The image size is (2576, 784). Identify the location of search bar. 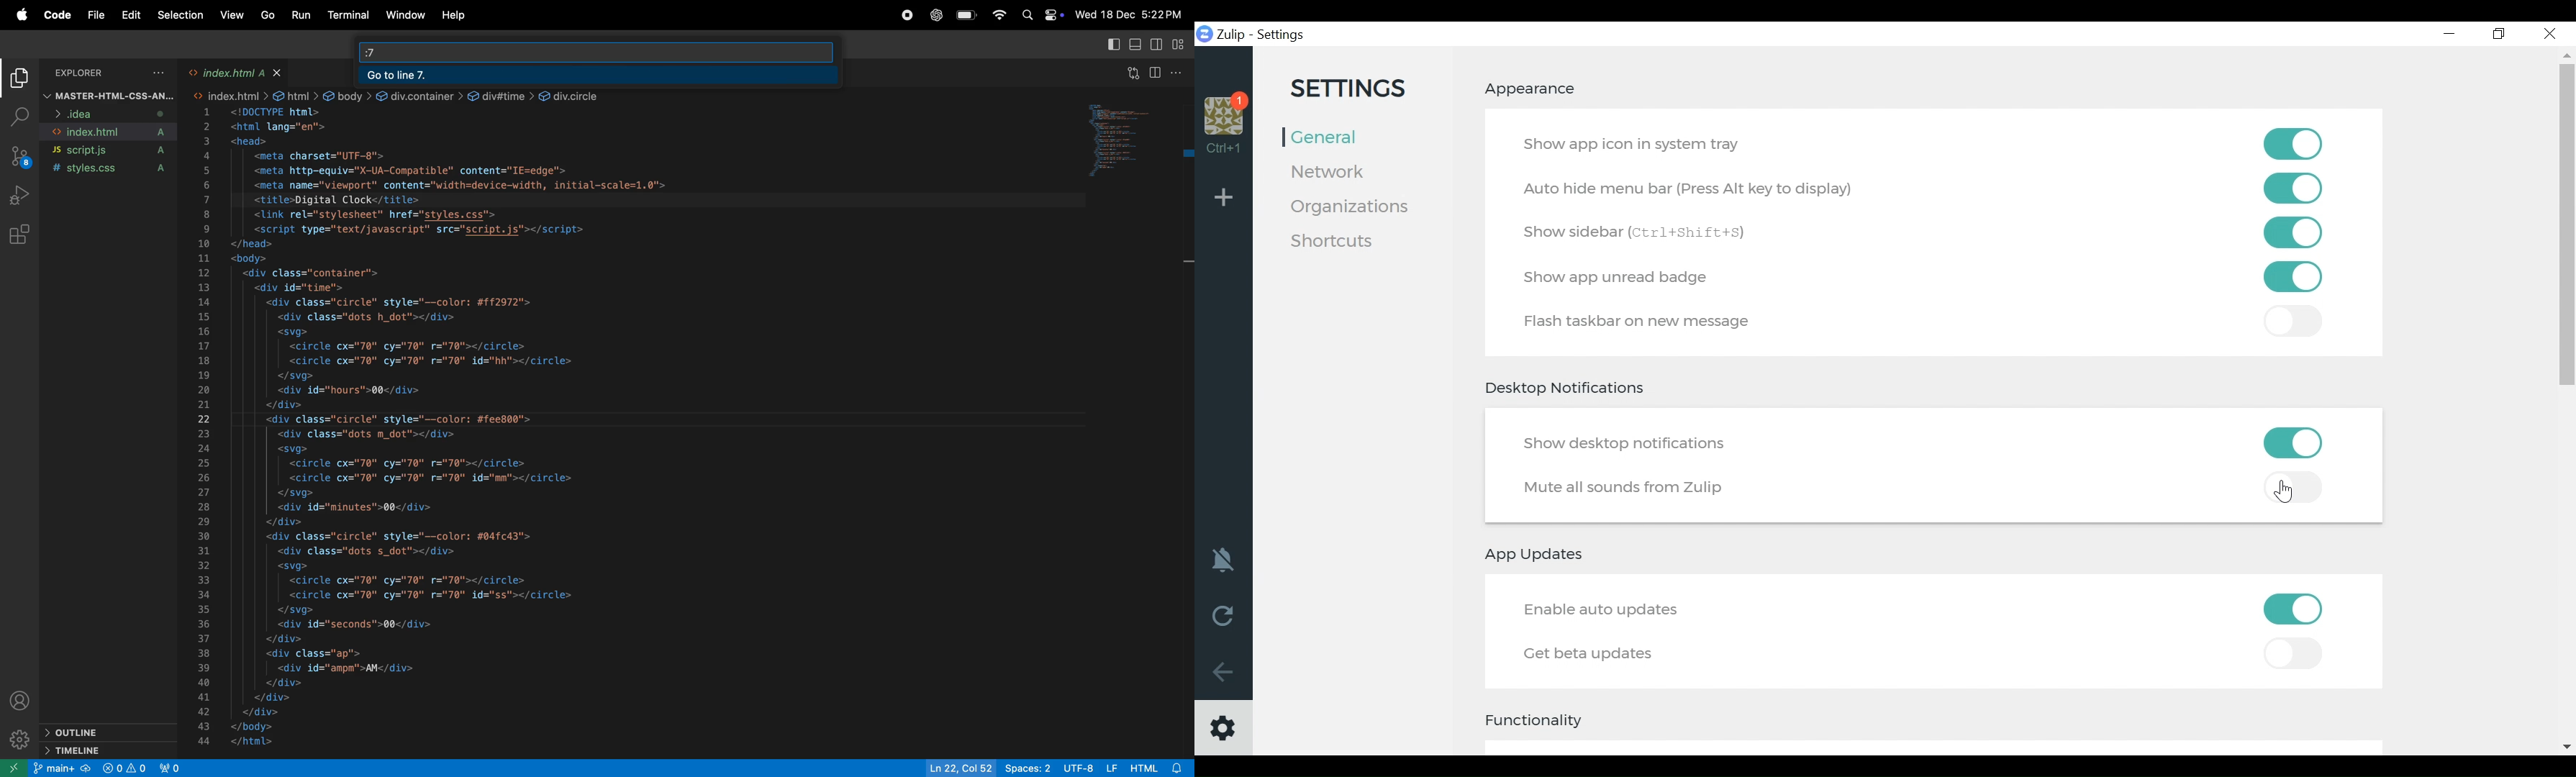
(620, 50).